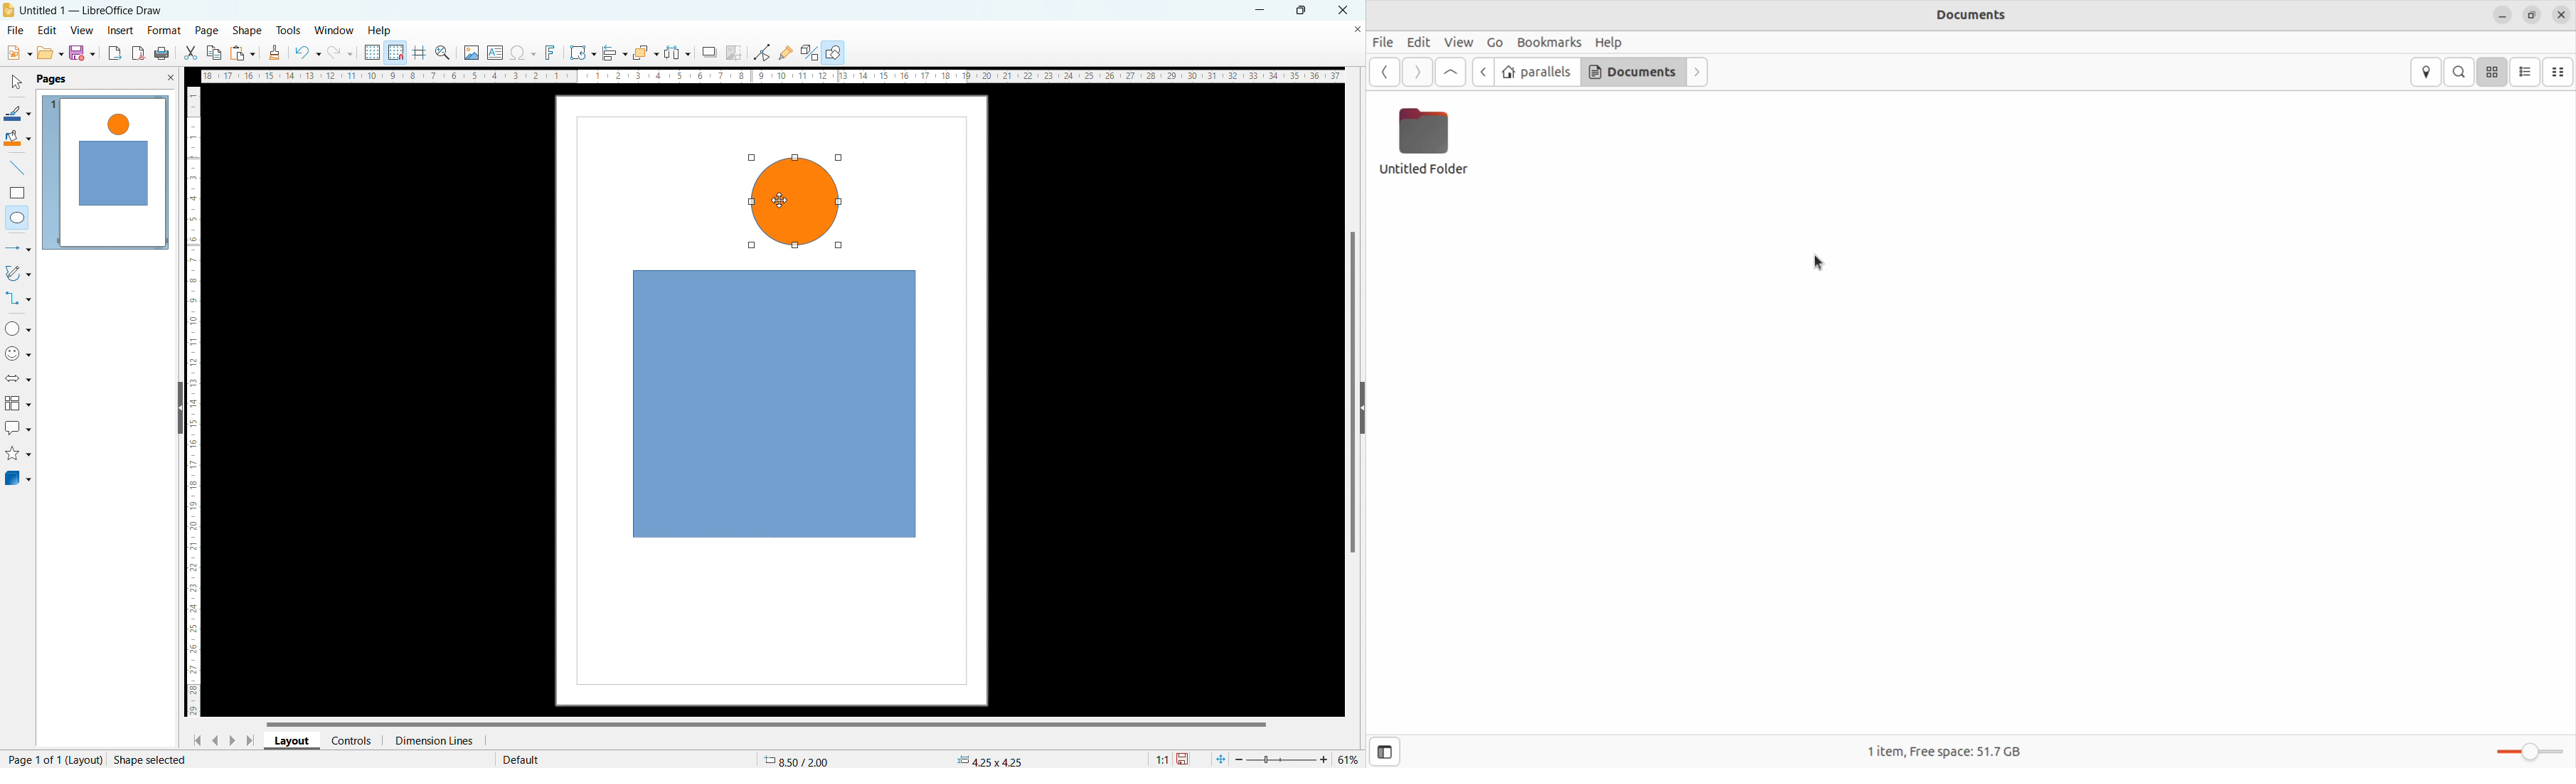 The width and height of the screenshot is (2576, 784). Describe the element at coordinates (395, 51) in the screenshot. I see `snap to grid` at that location.